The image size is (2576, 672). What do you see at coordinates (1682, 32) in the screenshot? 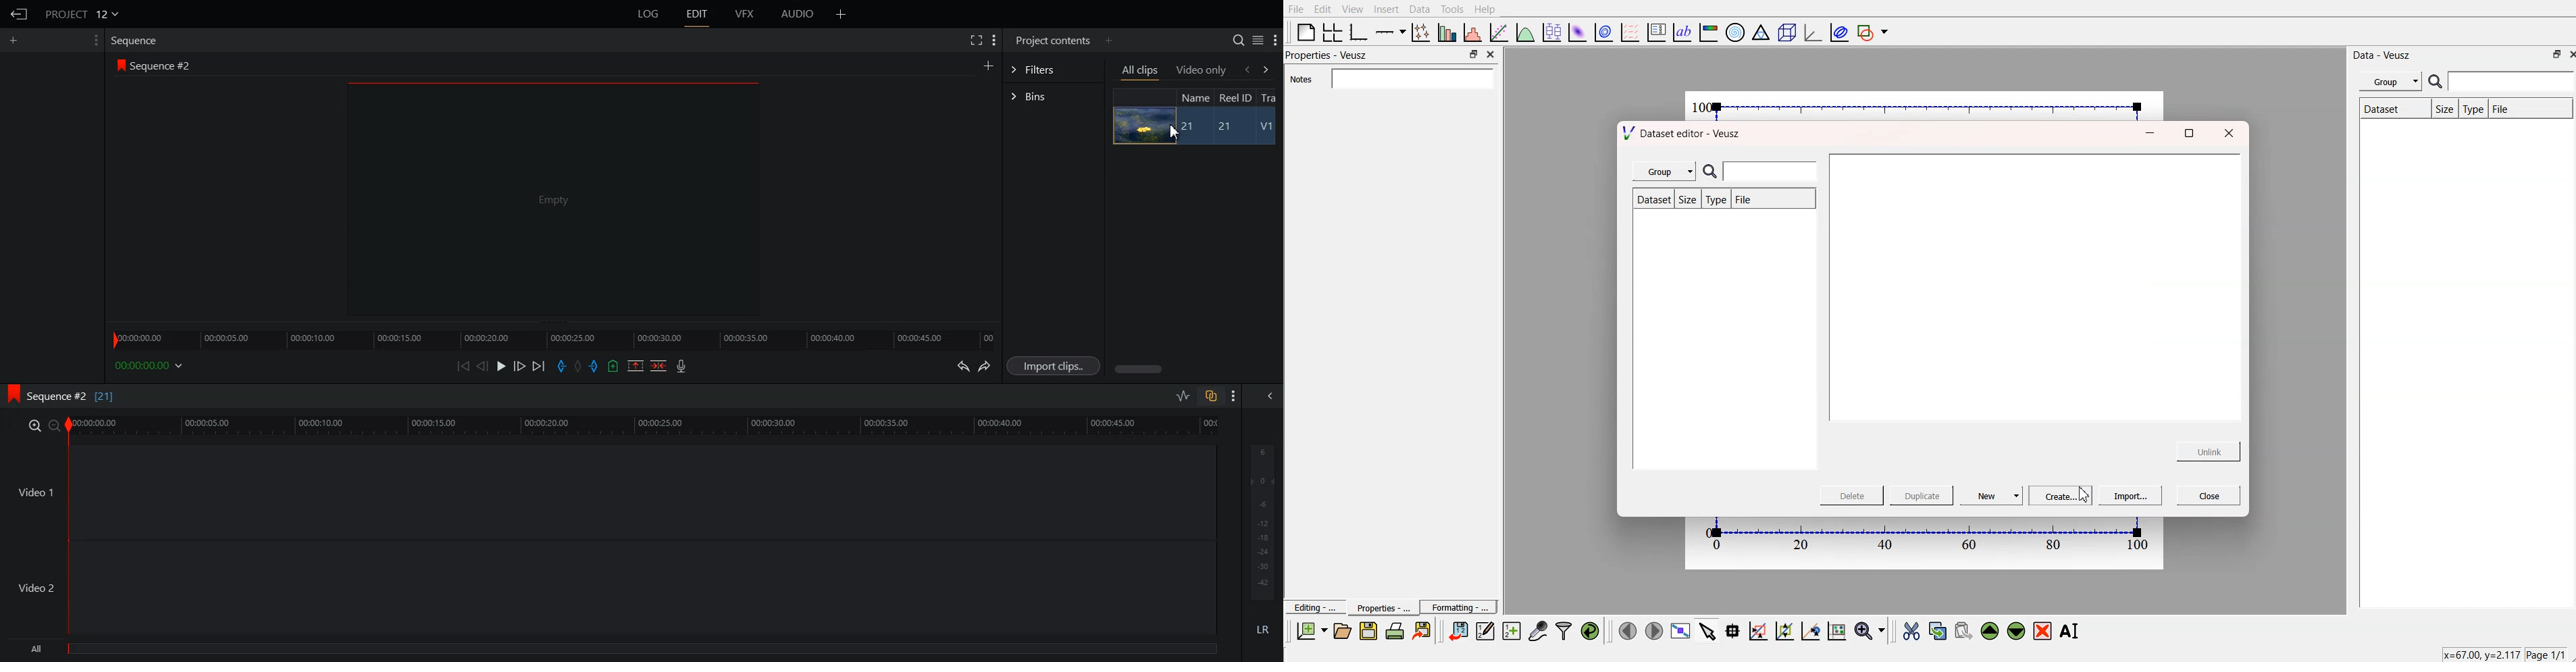
I see `text label` at bounding box center [1682, 32].